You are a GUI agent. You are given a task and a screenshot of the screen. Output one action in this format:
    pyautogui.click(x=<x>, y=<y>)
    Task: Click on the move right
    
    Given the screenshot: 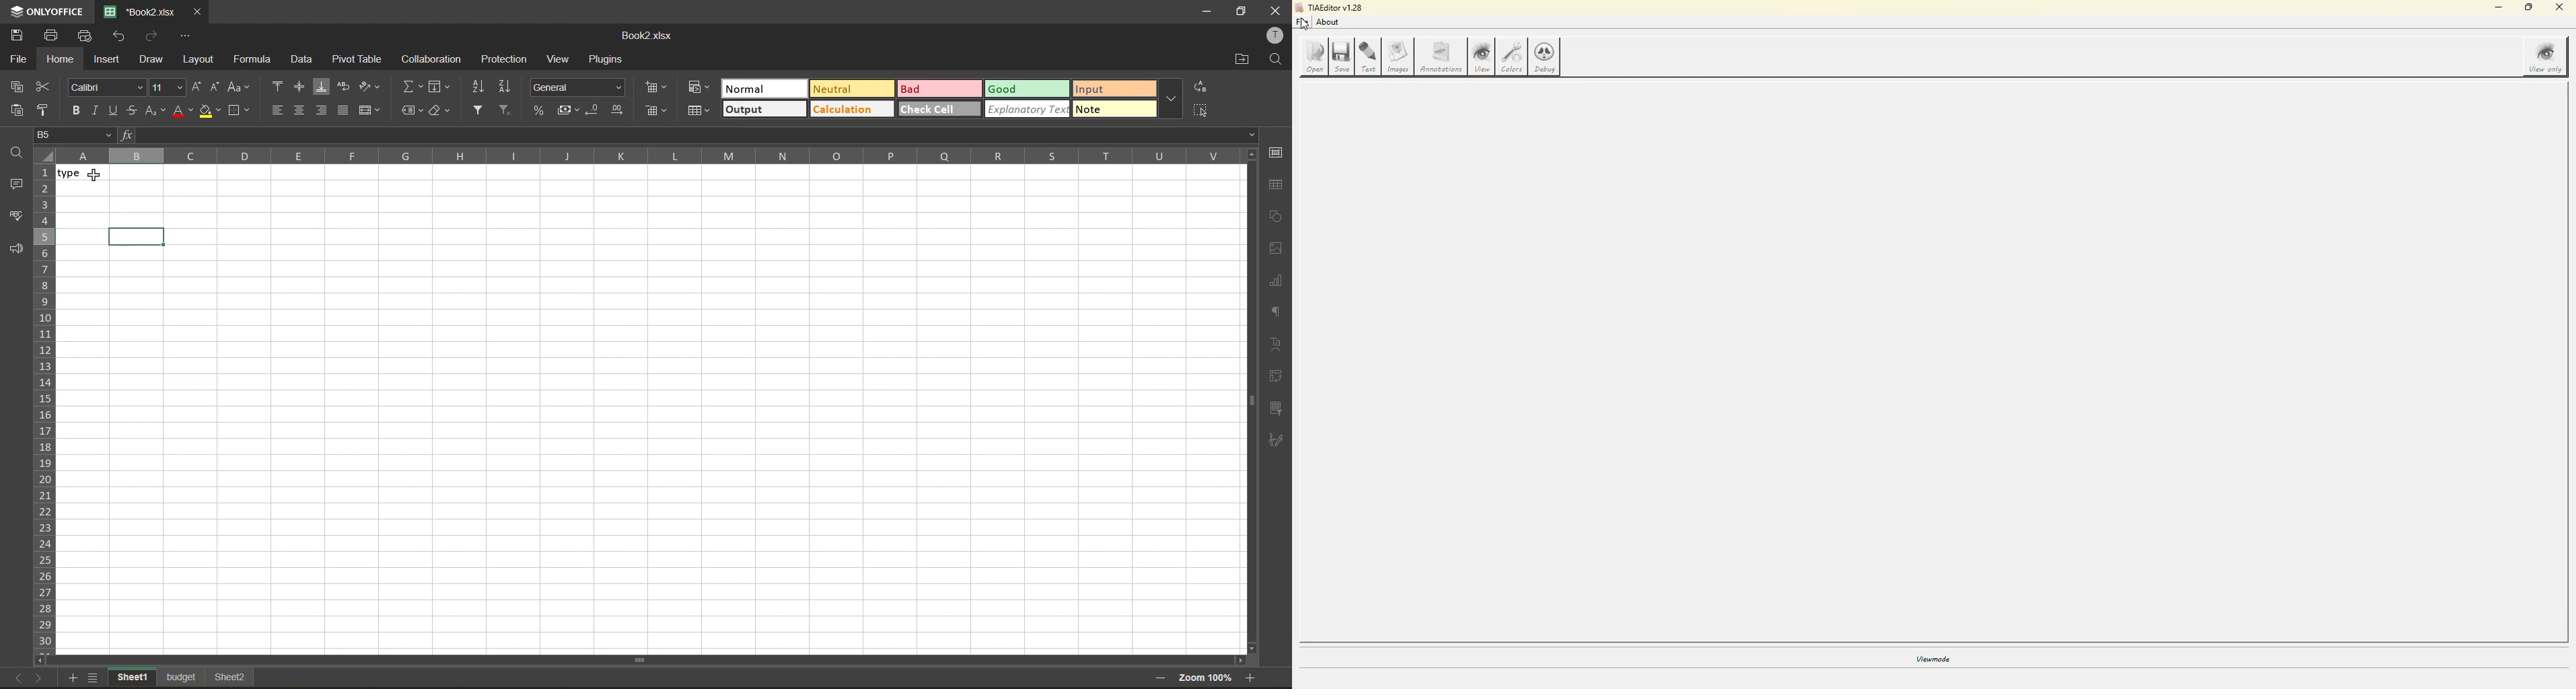 What is the action you would take?
    pyautogui.click(x=1238, y=660)
    